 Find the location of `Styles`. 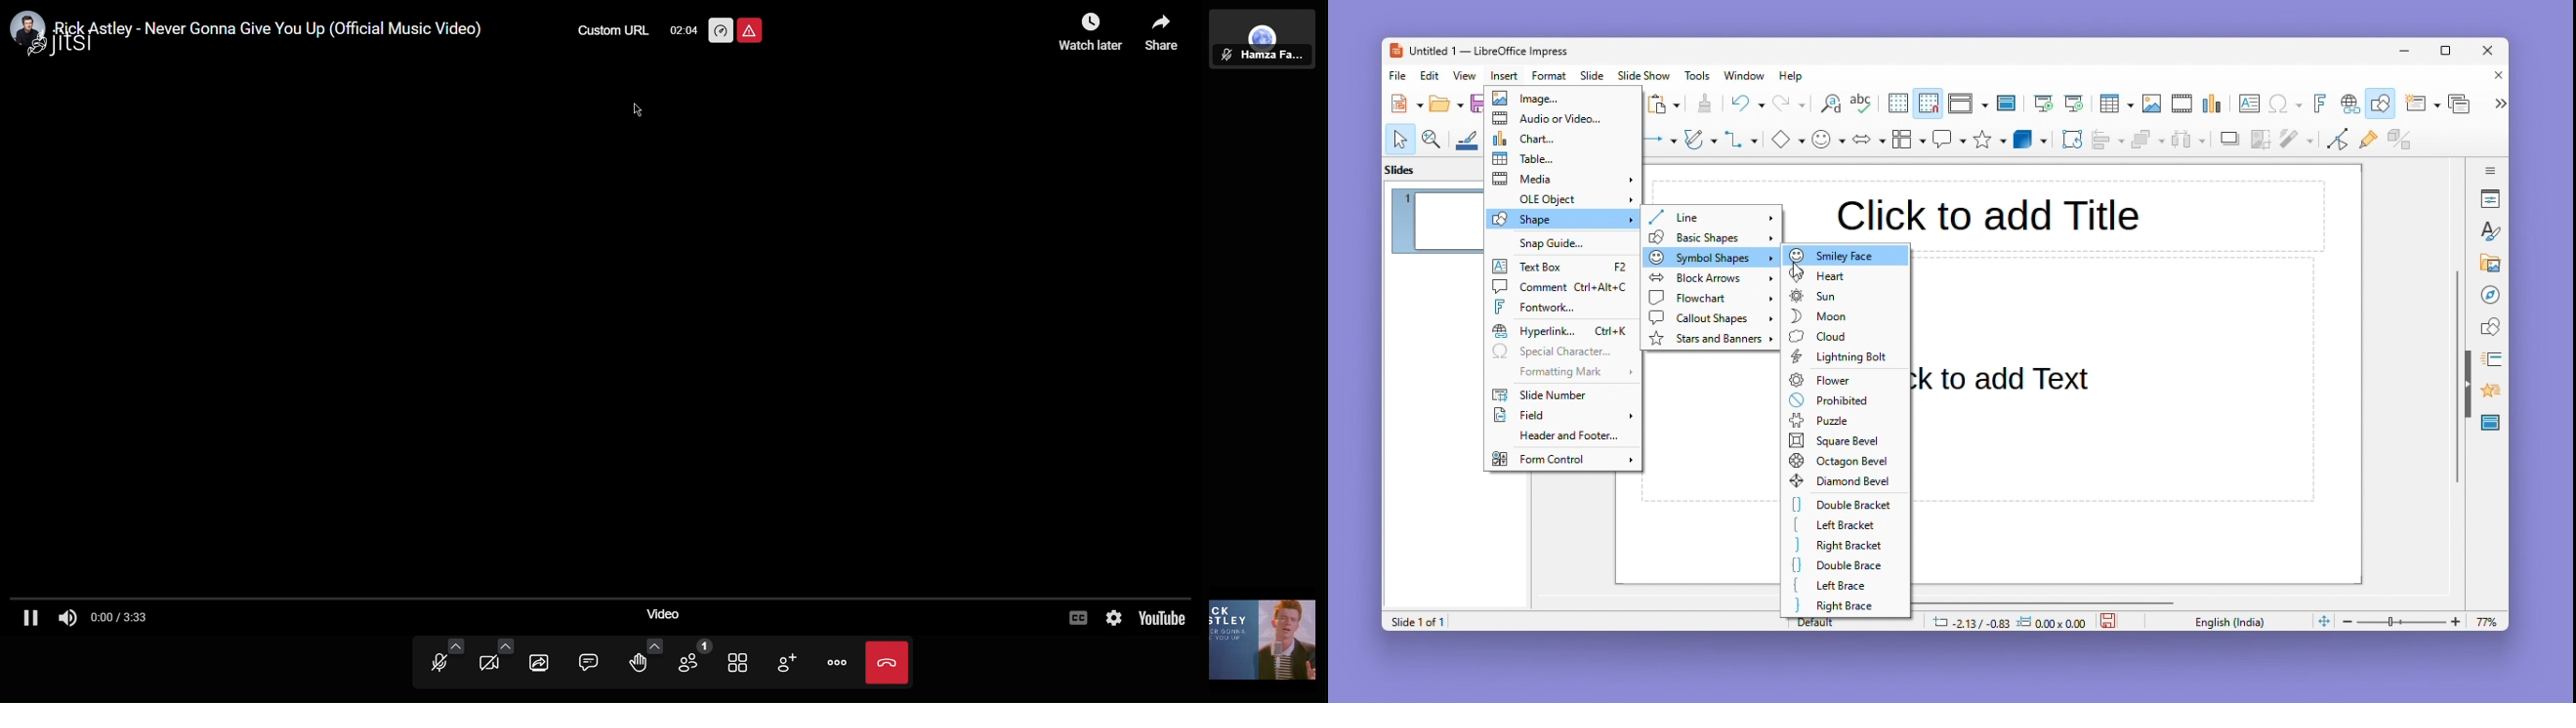

Styles is located at coordinates (2492, 230).